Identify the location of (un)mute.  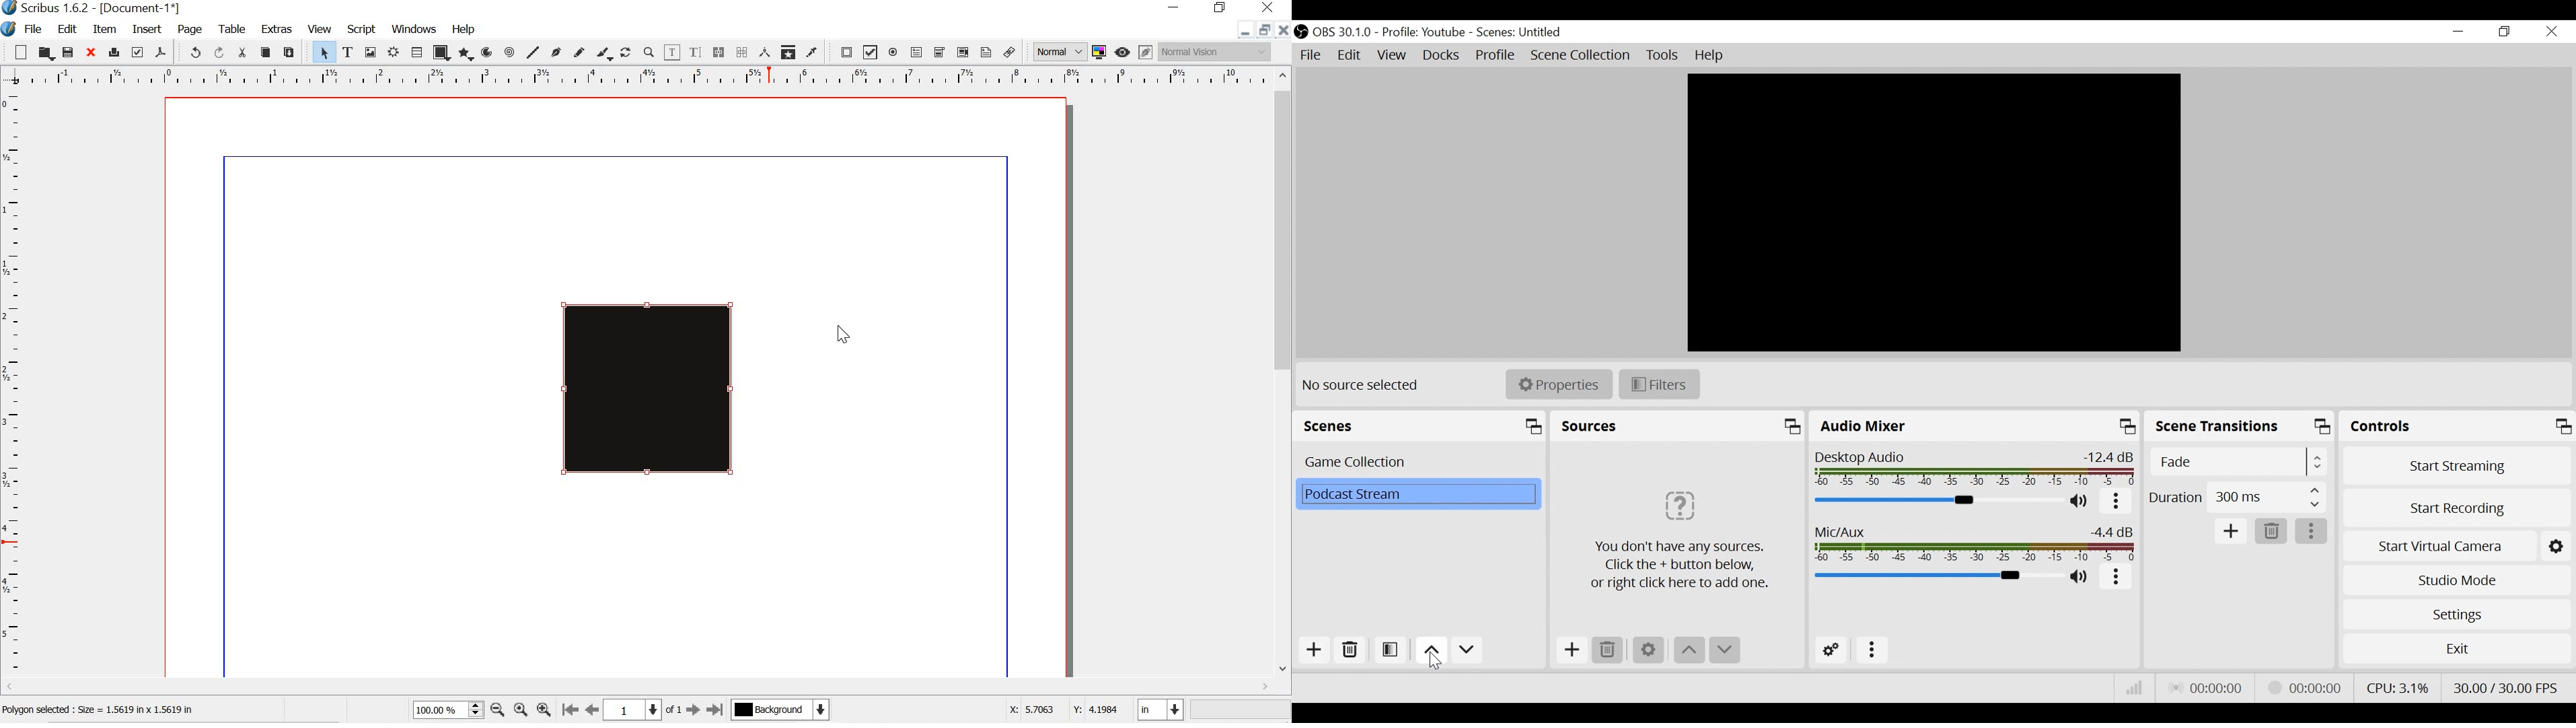
(2081, 503).